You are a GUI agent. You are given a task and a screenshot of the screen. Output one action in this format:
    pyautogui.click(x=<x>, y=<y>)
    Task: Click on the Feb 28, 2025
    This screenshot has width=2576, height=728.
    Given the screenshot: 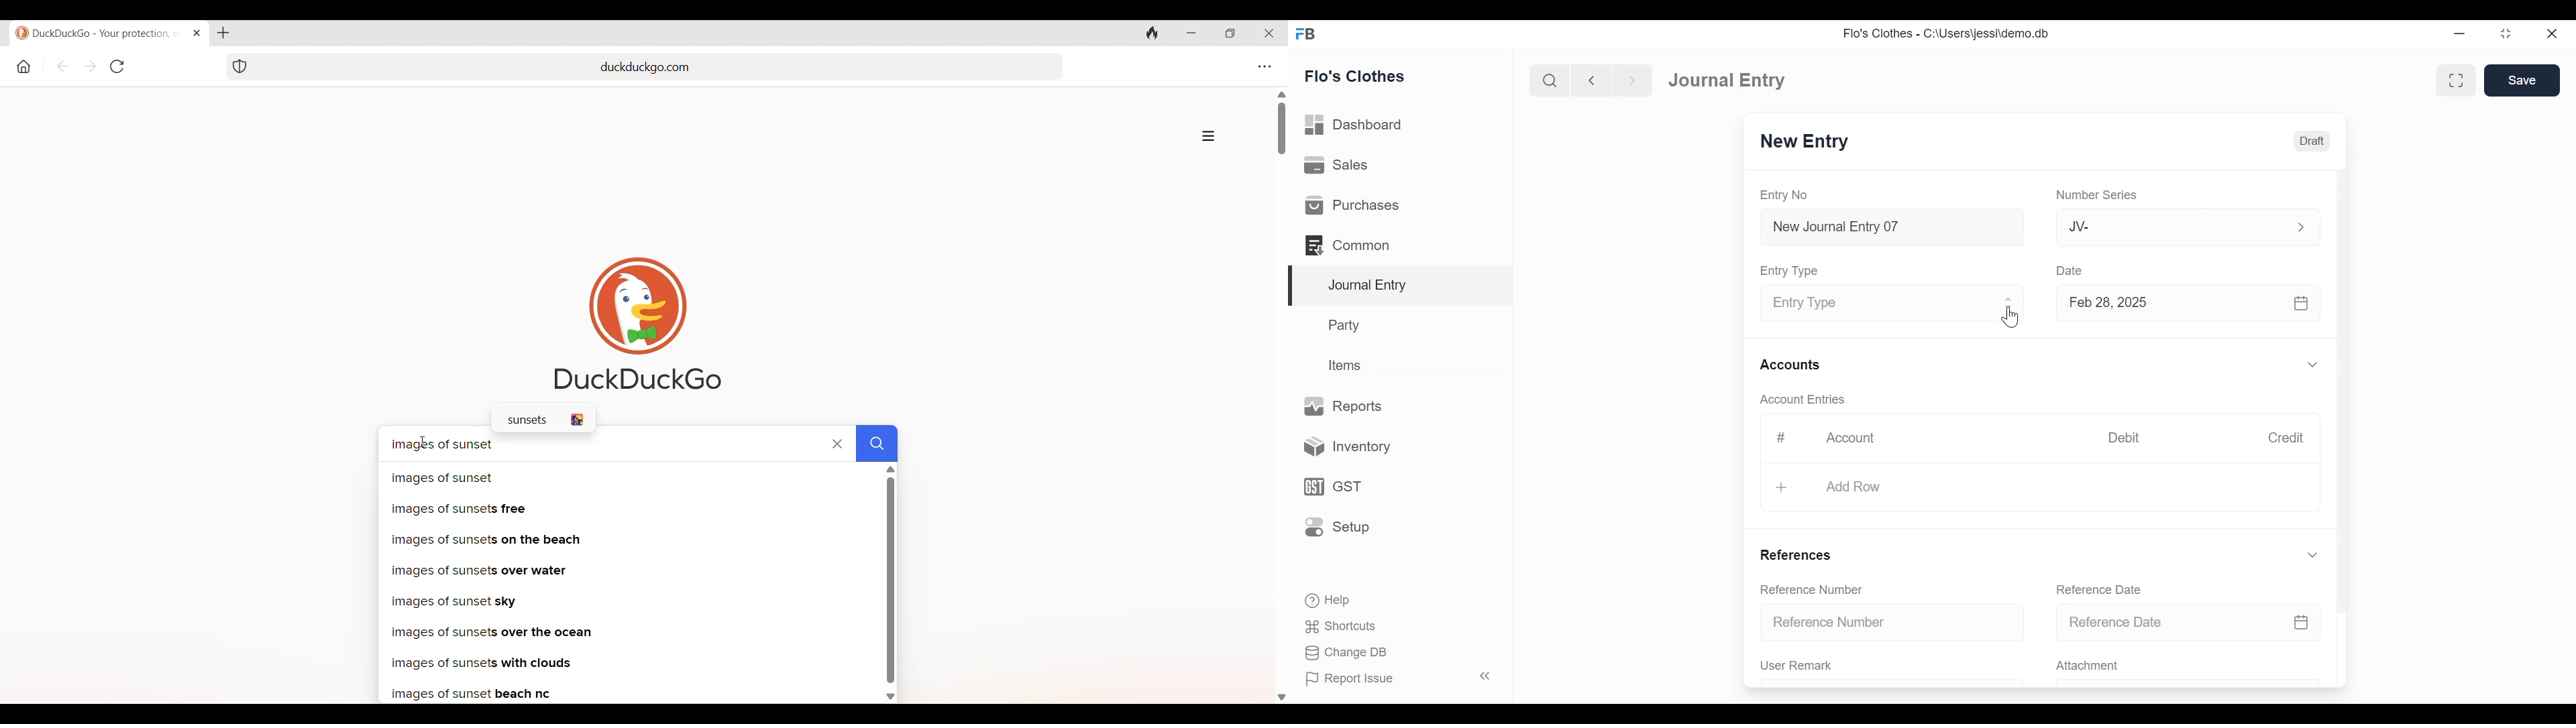 What is the action you would take?
    pyautogui.click(x=2182, y=305)
    